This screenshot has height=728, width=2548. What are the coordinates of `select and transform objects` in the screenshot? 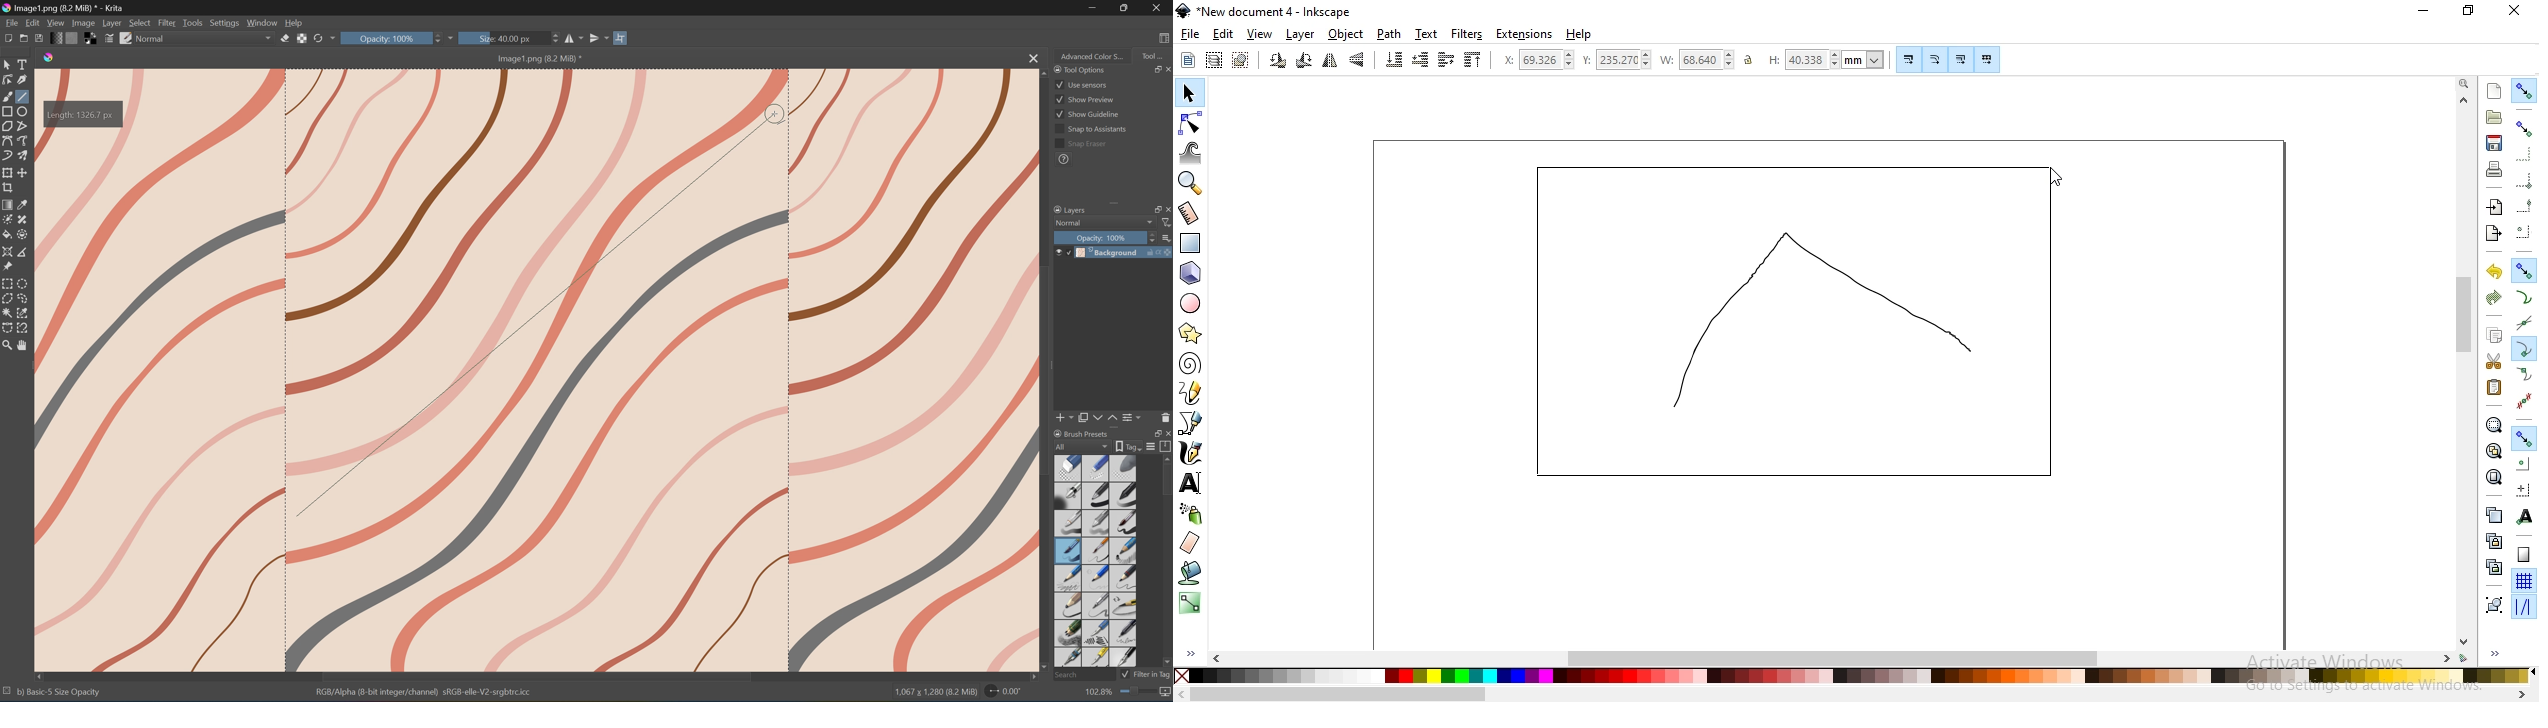 It's located at (1191, 94).